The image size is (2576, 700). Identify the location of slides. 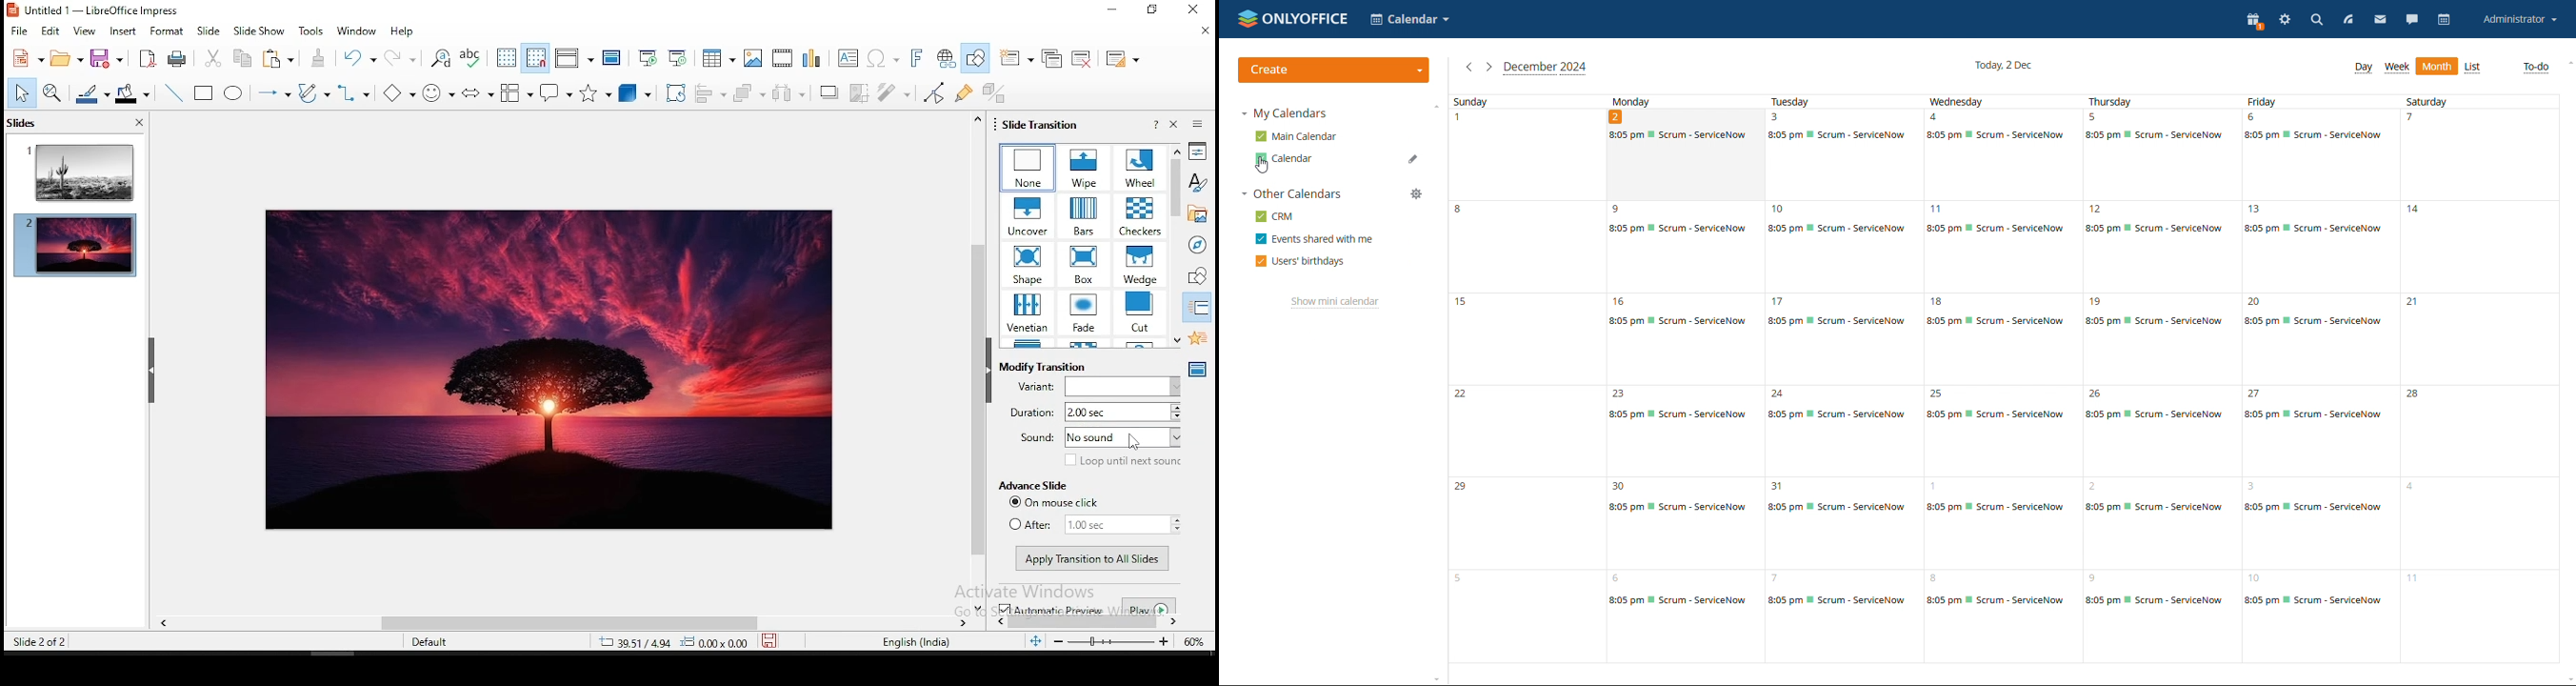
(21, 123).